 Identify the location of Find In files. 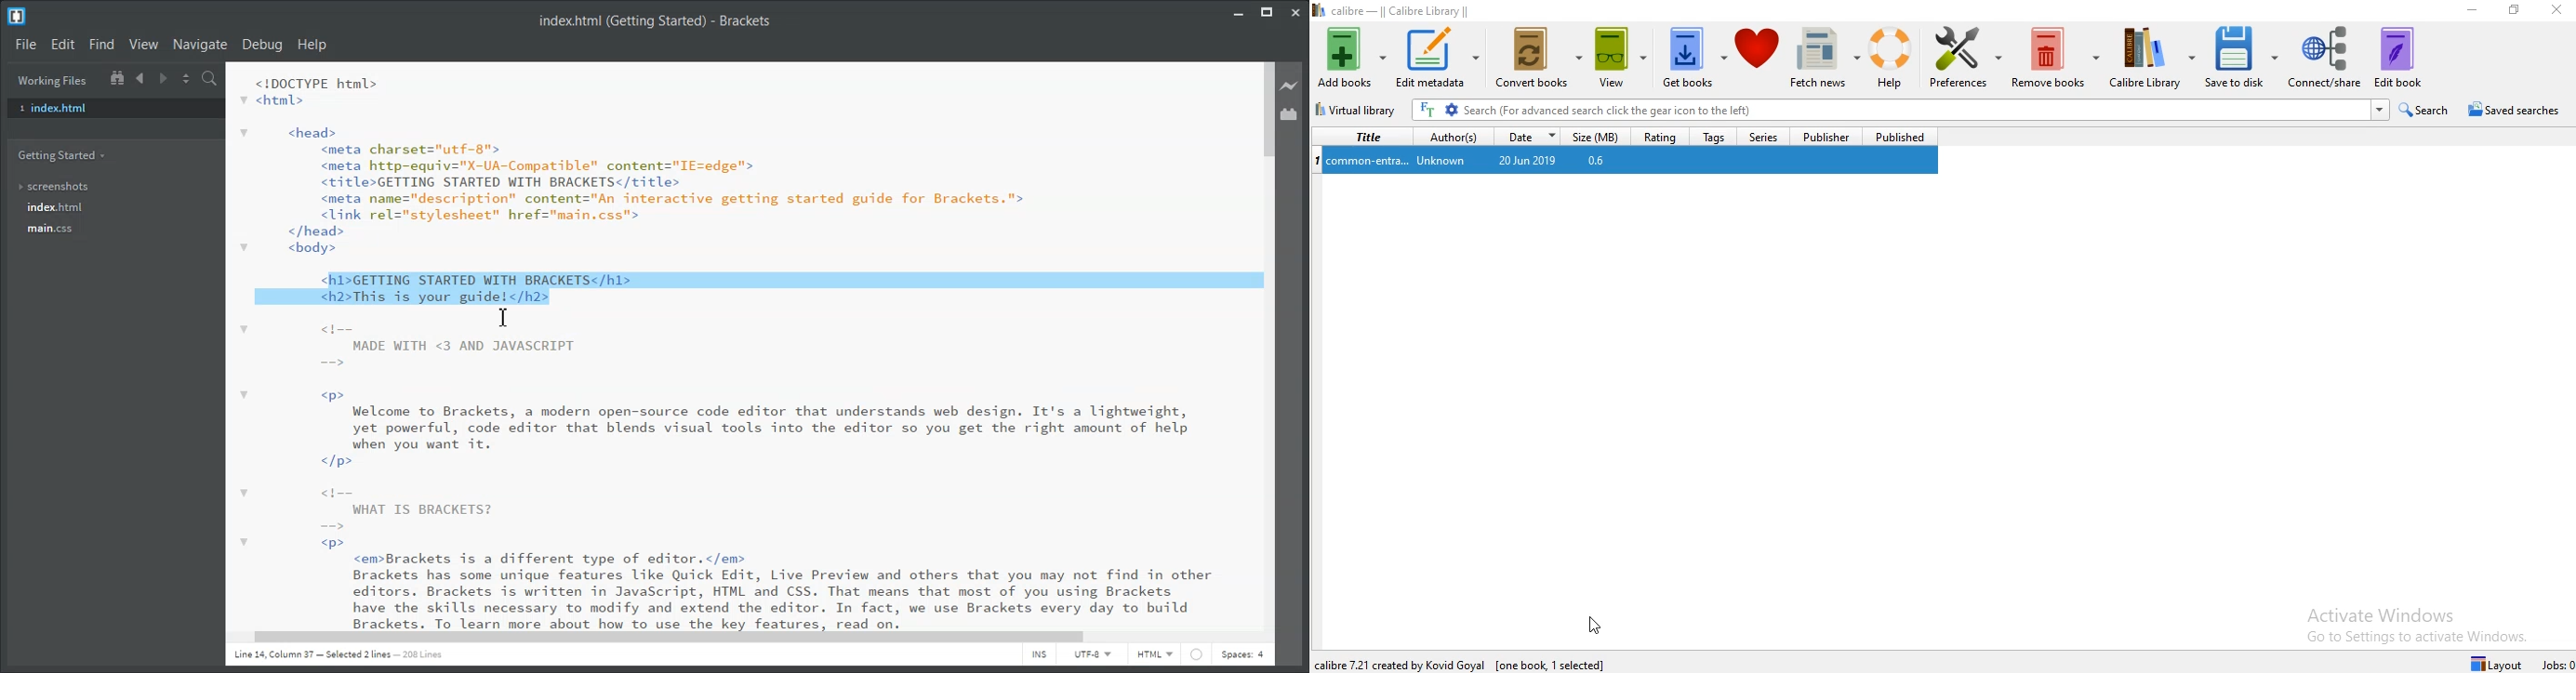
(210, 79).